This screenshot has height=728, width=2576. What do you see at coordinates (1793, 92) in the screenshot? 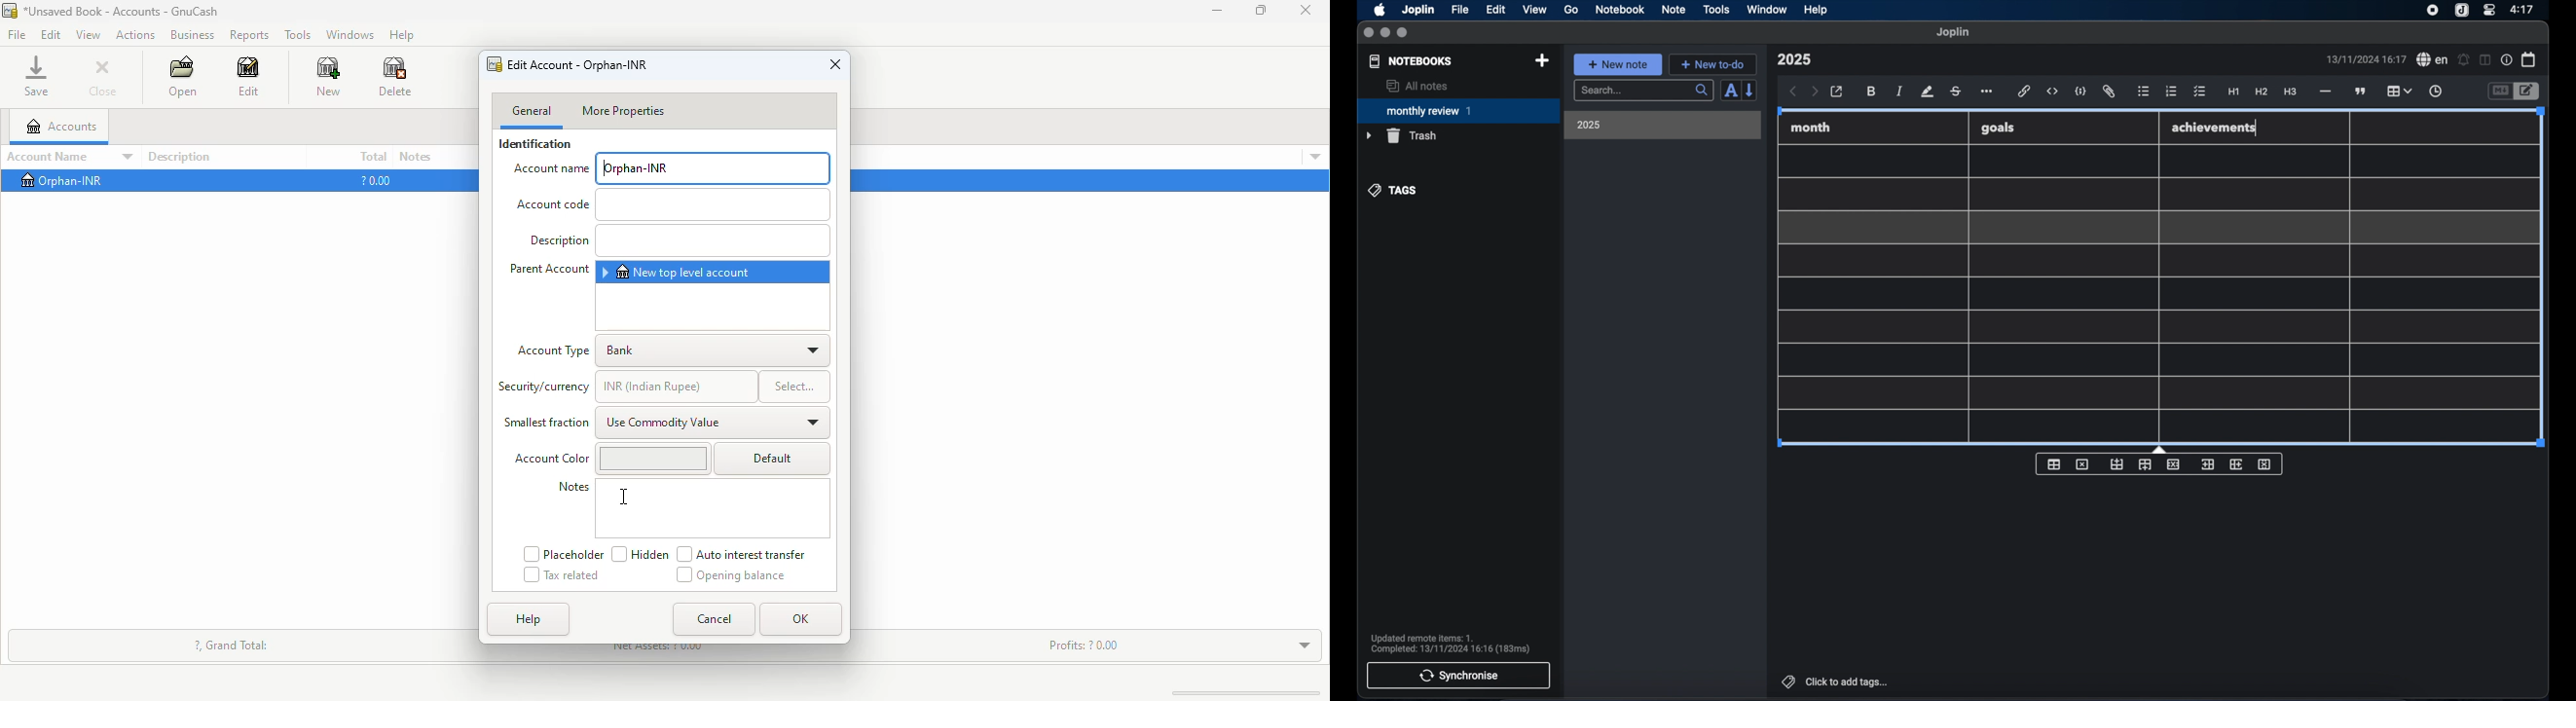
I see `back` at bounding box center [1793, 92].